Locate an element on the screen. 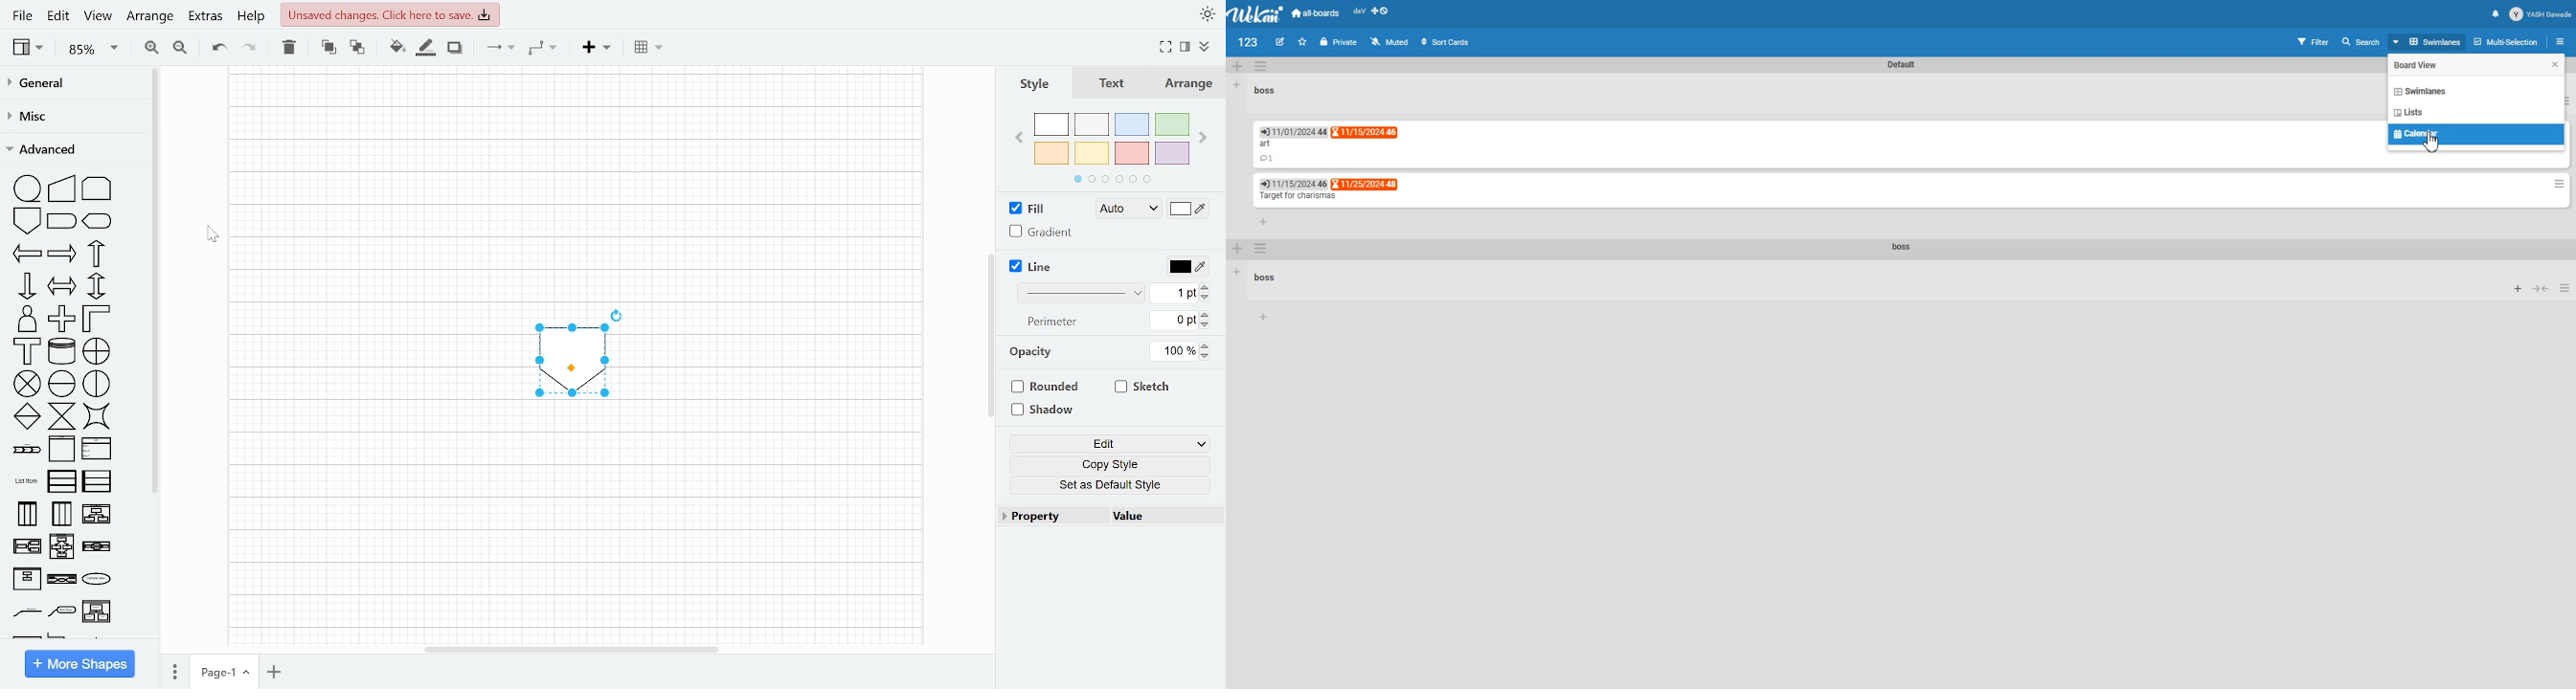 Image resolution: width=2576 pixels, height=700 pixels. Fill line is located at coordinates (425, 50).